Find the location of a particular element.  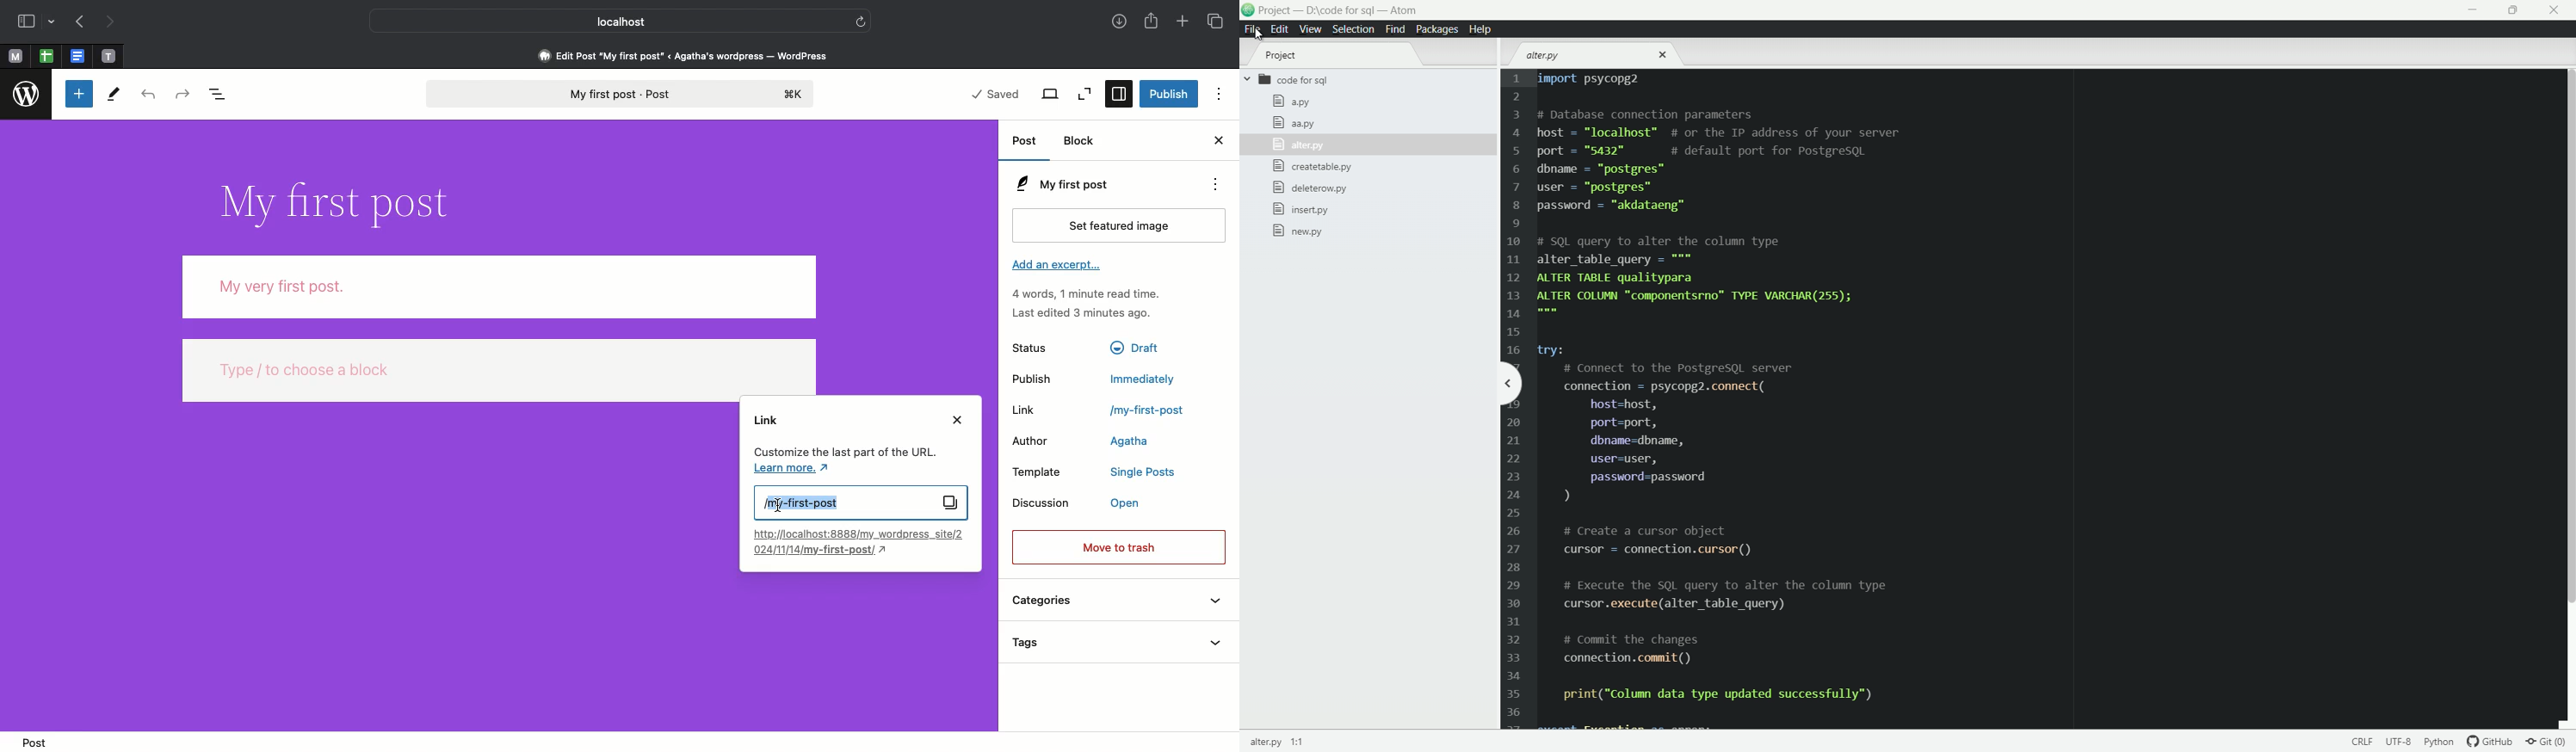

deleterow.py file is located at coordinates (1310, 187).